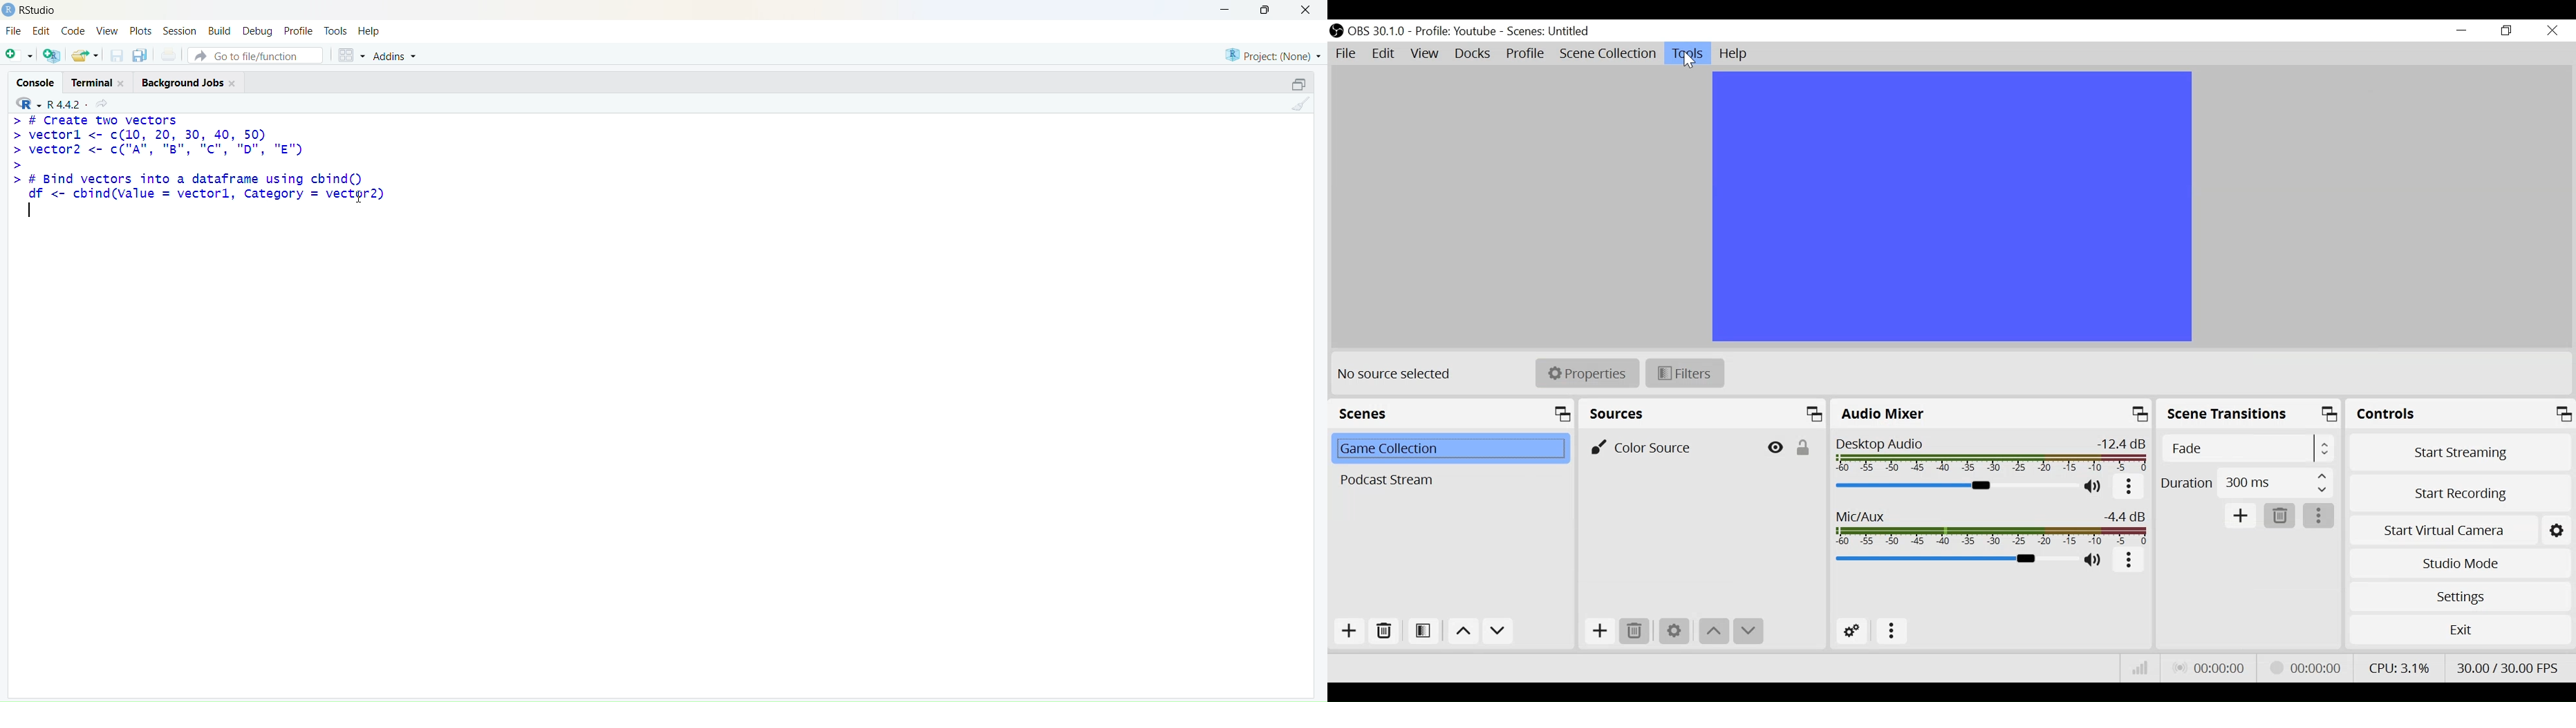  What do you see at coordinates (116, 57) in the screenshot?
I see `save open document` at bounding box center [116, 57].